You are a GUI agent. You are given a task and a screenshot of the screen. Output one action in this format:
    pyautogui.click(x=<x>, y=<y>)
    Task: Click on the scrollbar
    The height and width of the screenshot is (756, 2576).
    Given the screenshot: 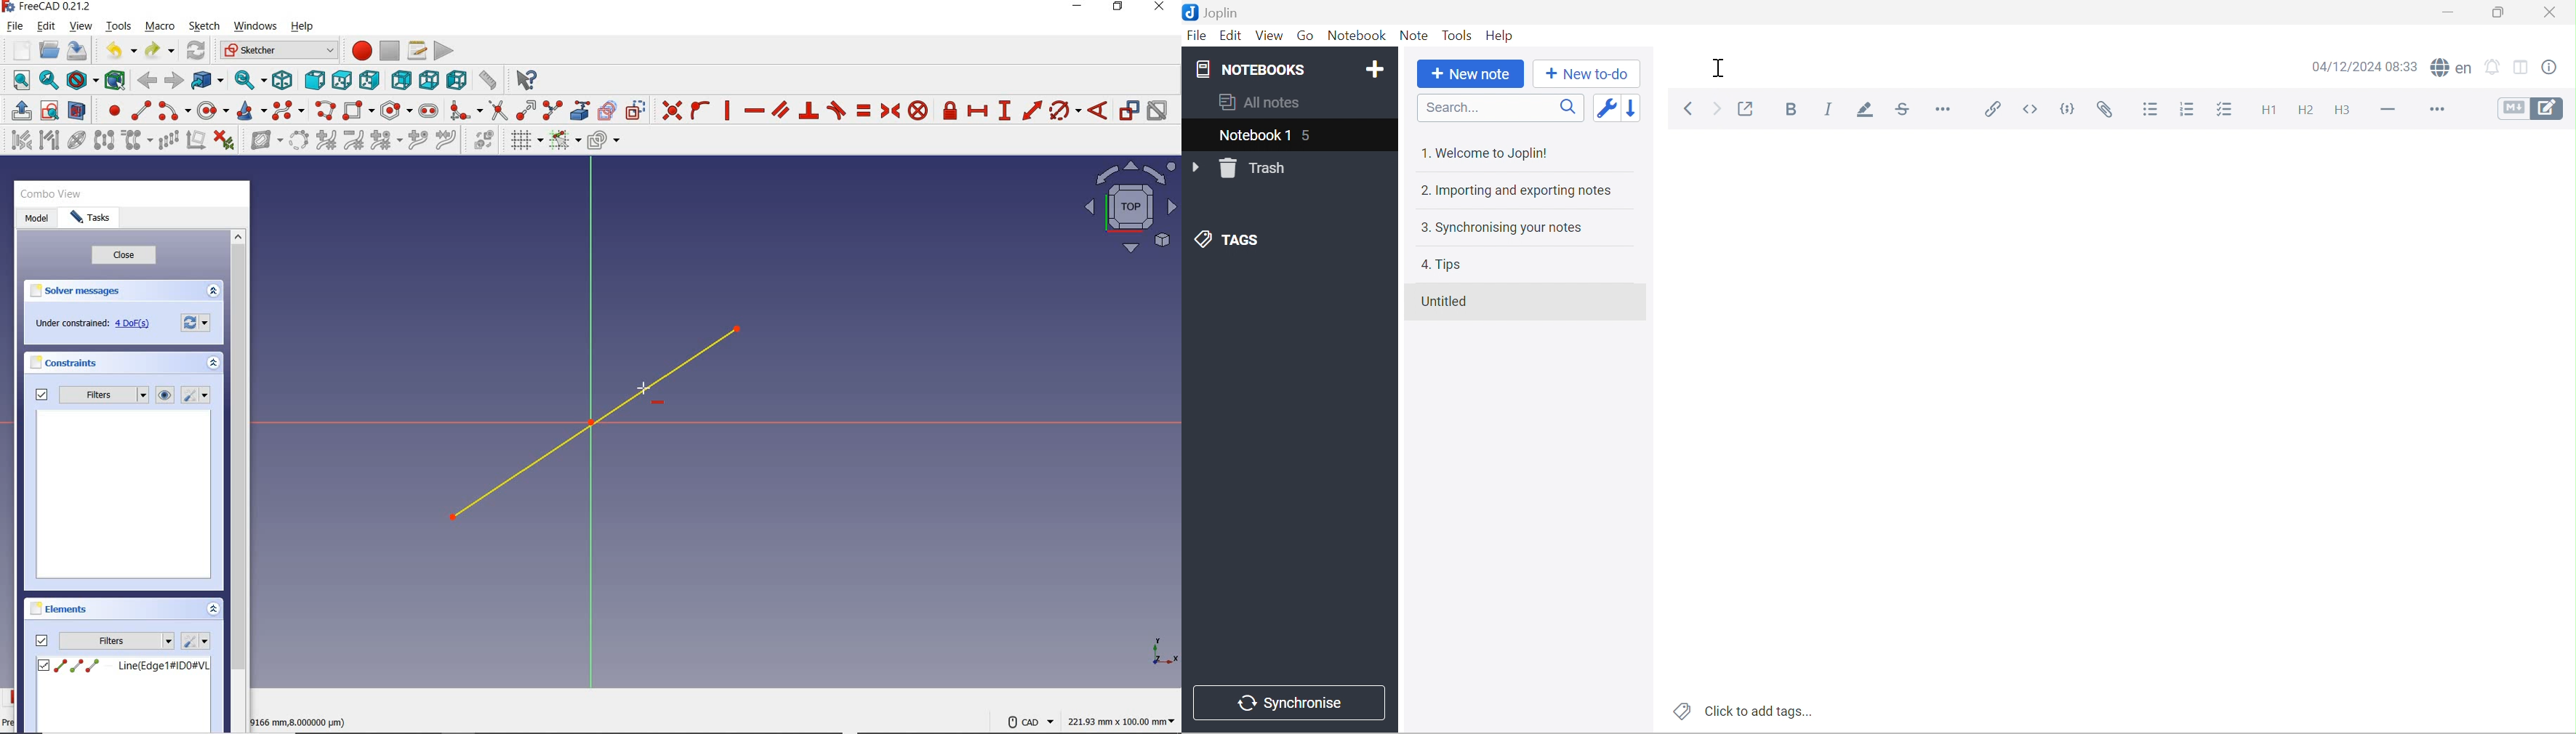 What is the action you would take?
    pyautogui.click(x=238, y=451)
    